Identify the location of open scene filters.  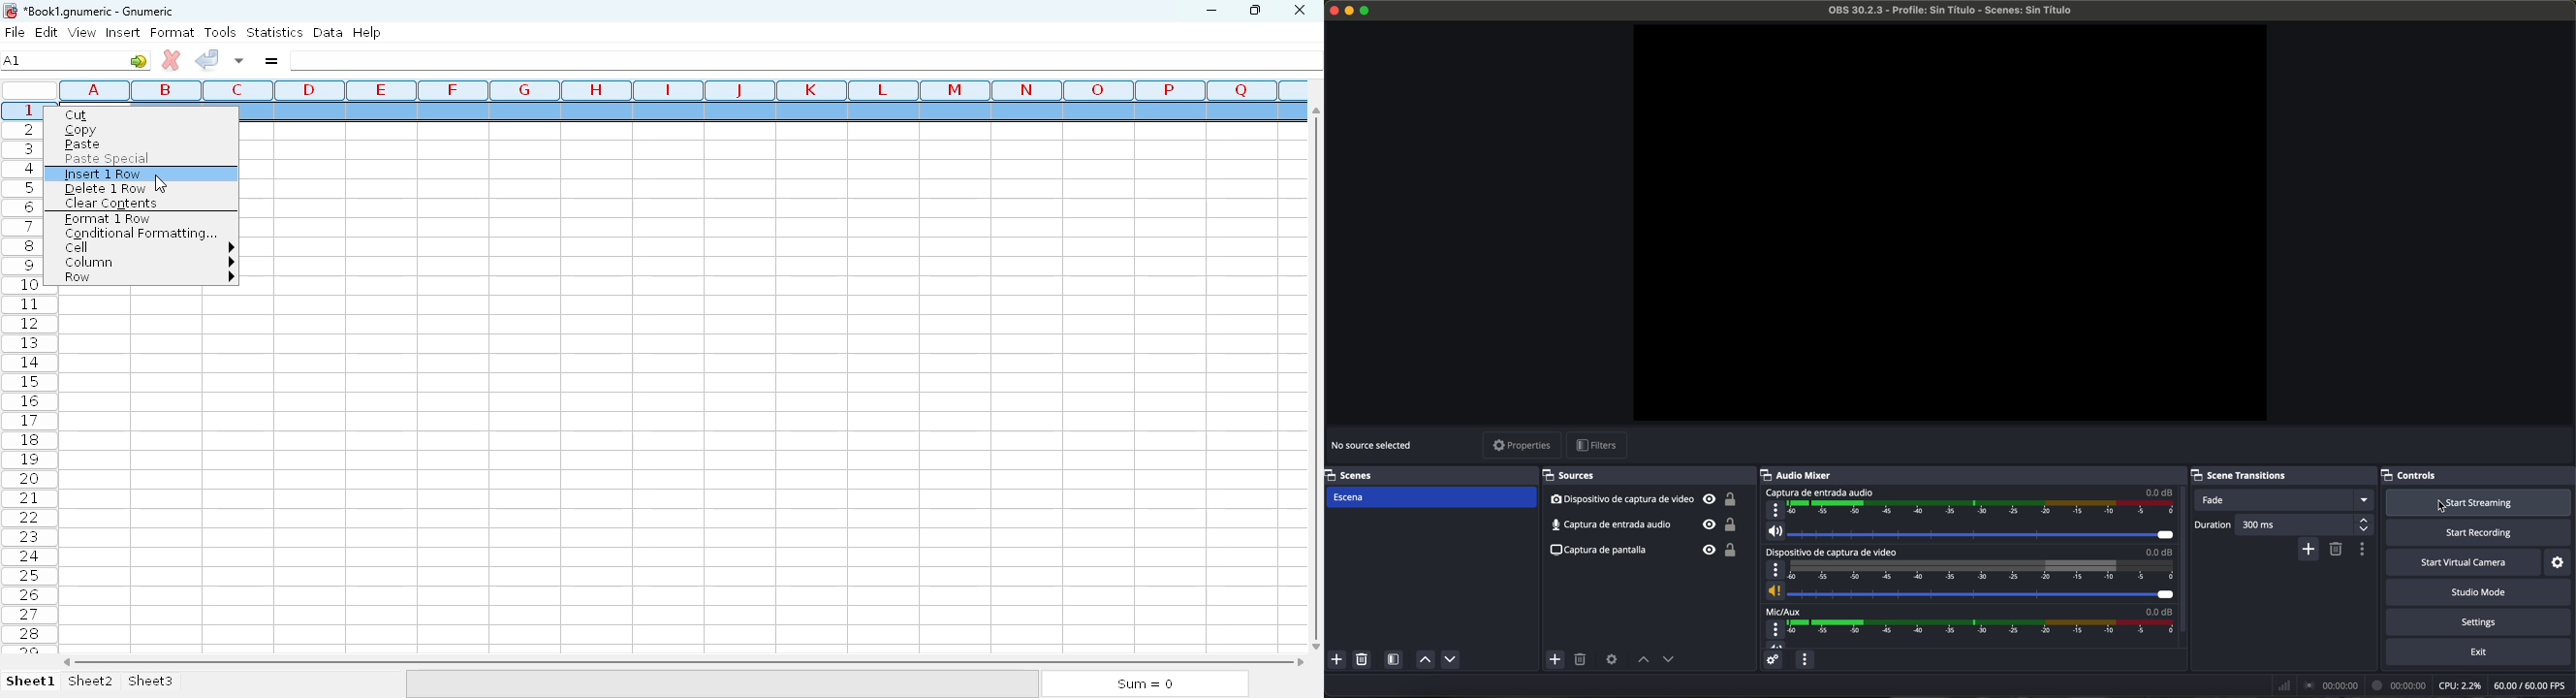
(1395, 661).